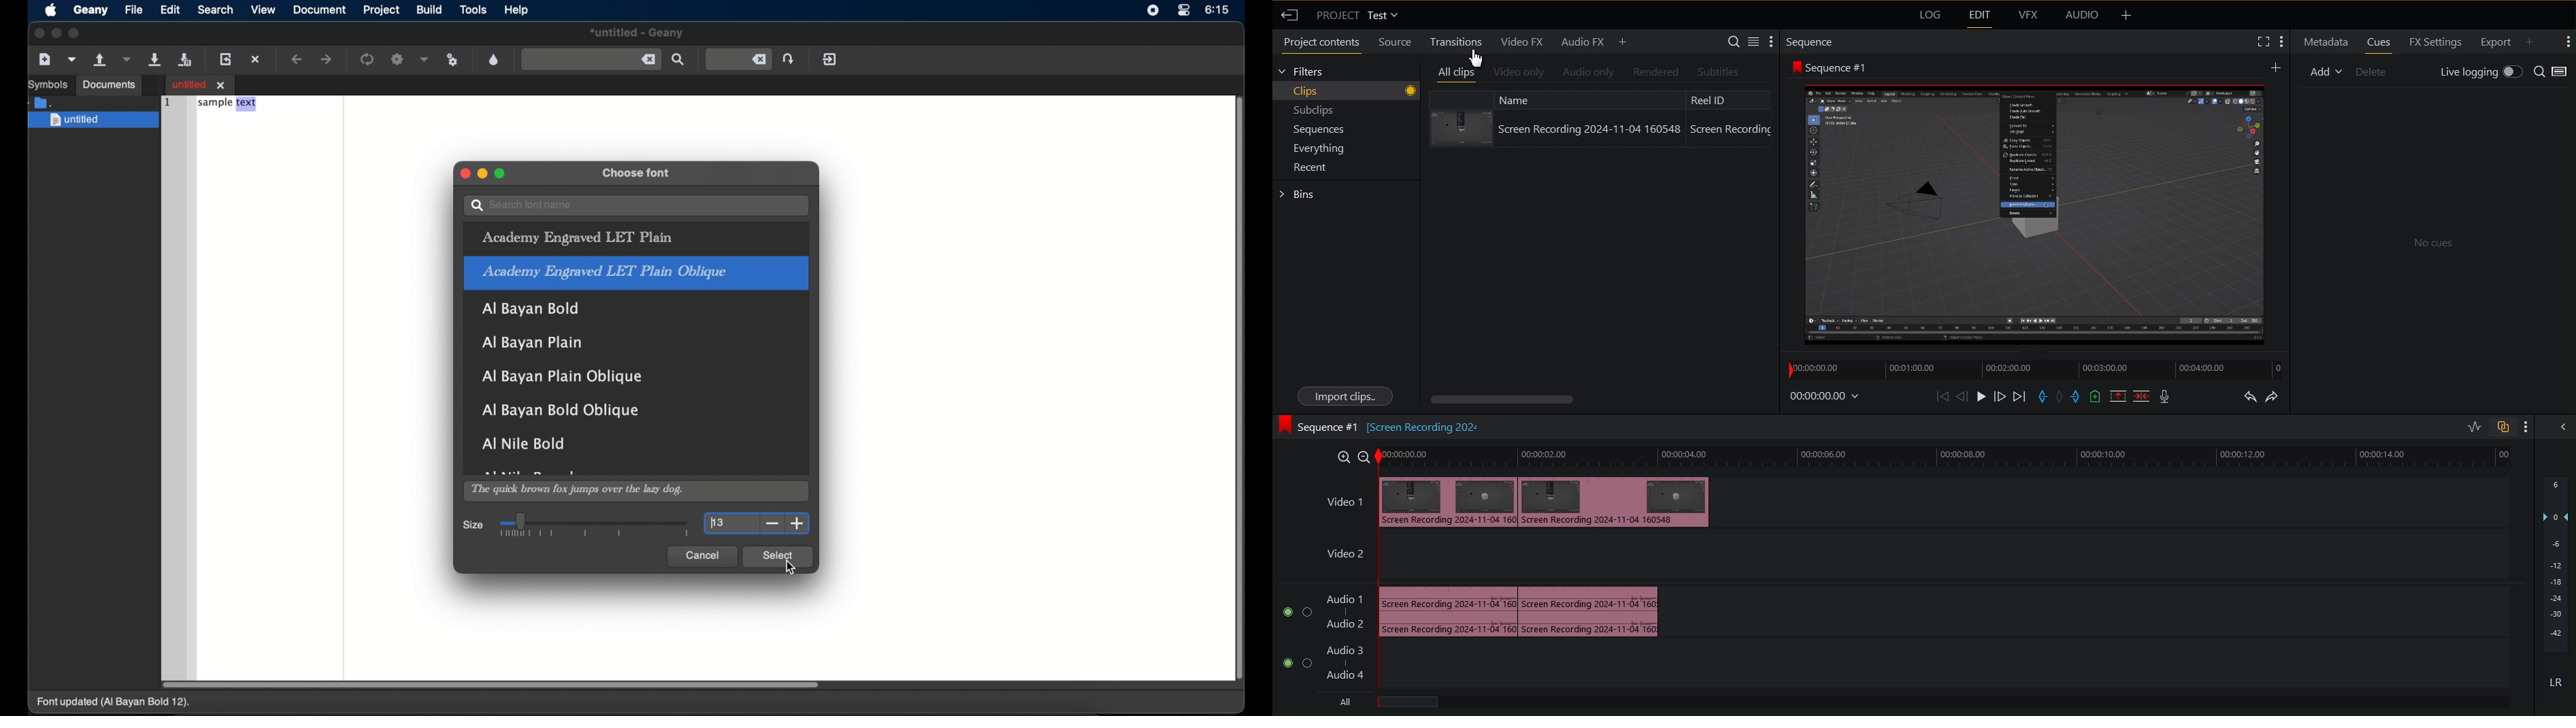  What do you see at coordinates (1153, 11) in the screenshot?
I see `screen recorder icon` at bounding box center [1153, 11].